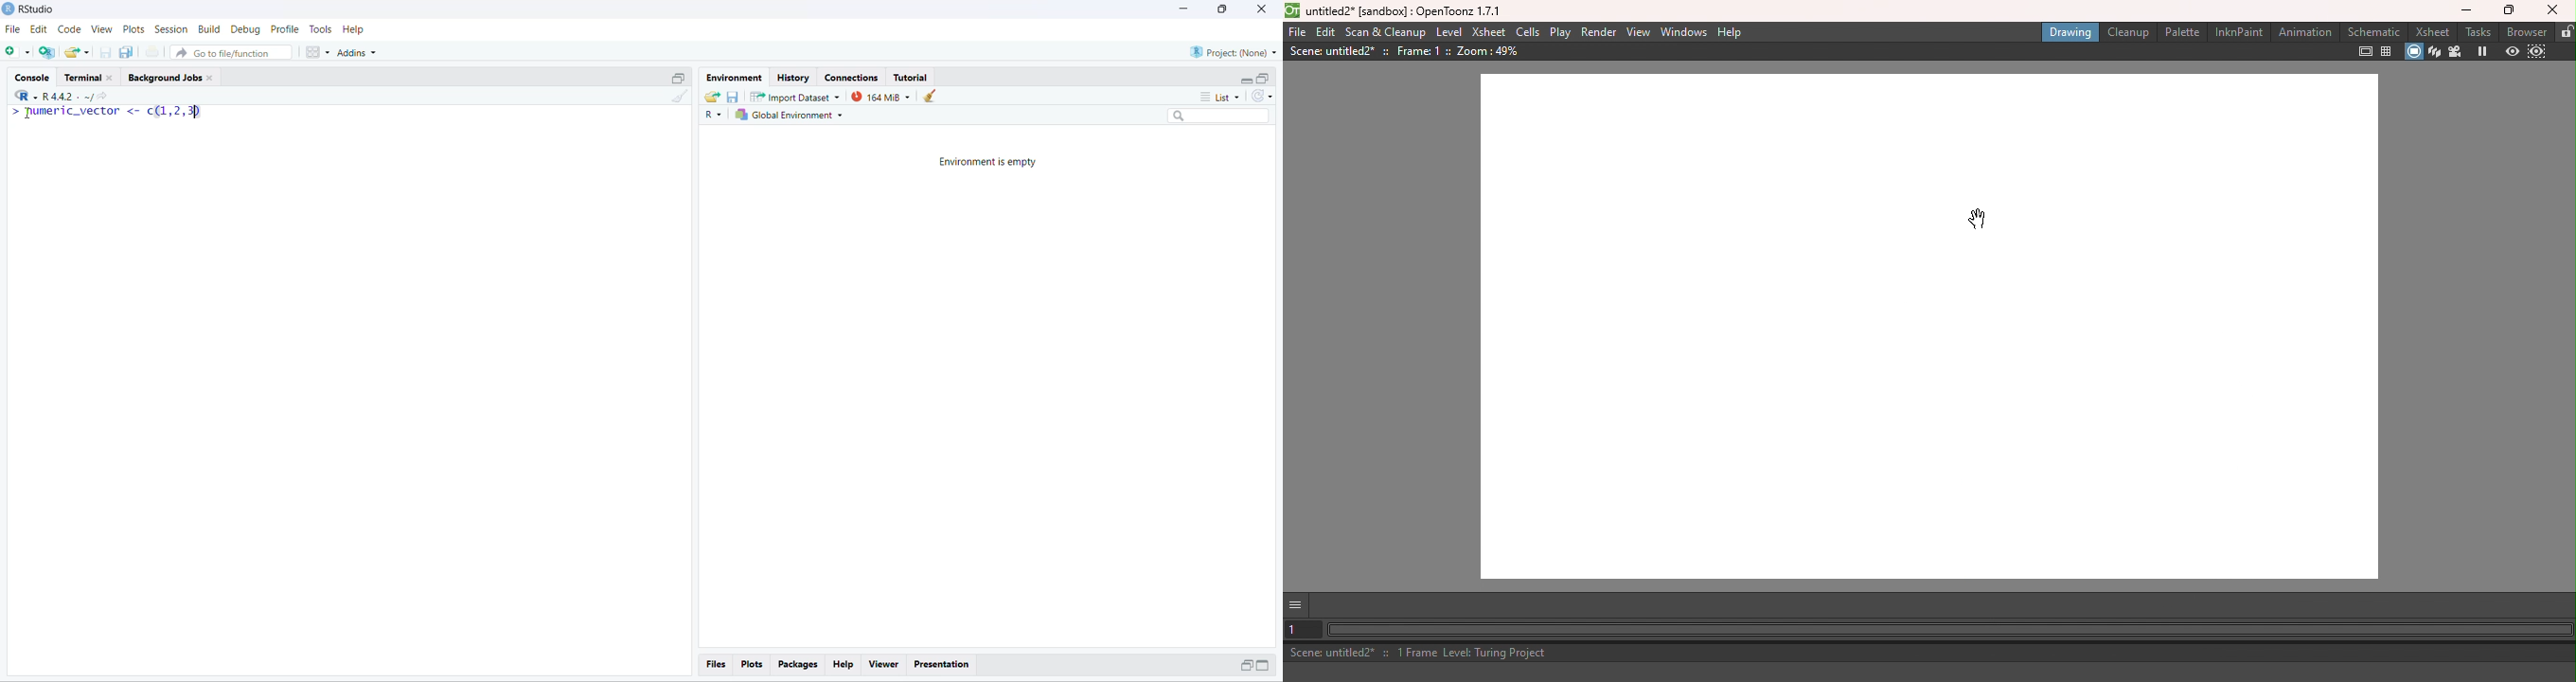  What do you see at coordinates (135, 29) in the screenshot?
I see `Plots` at bounding box center [135, 29].